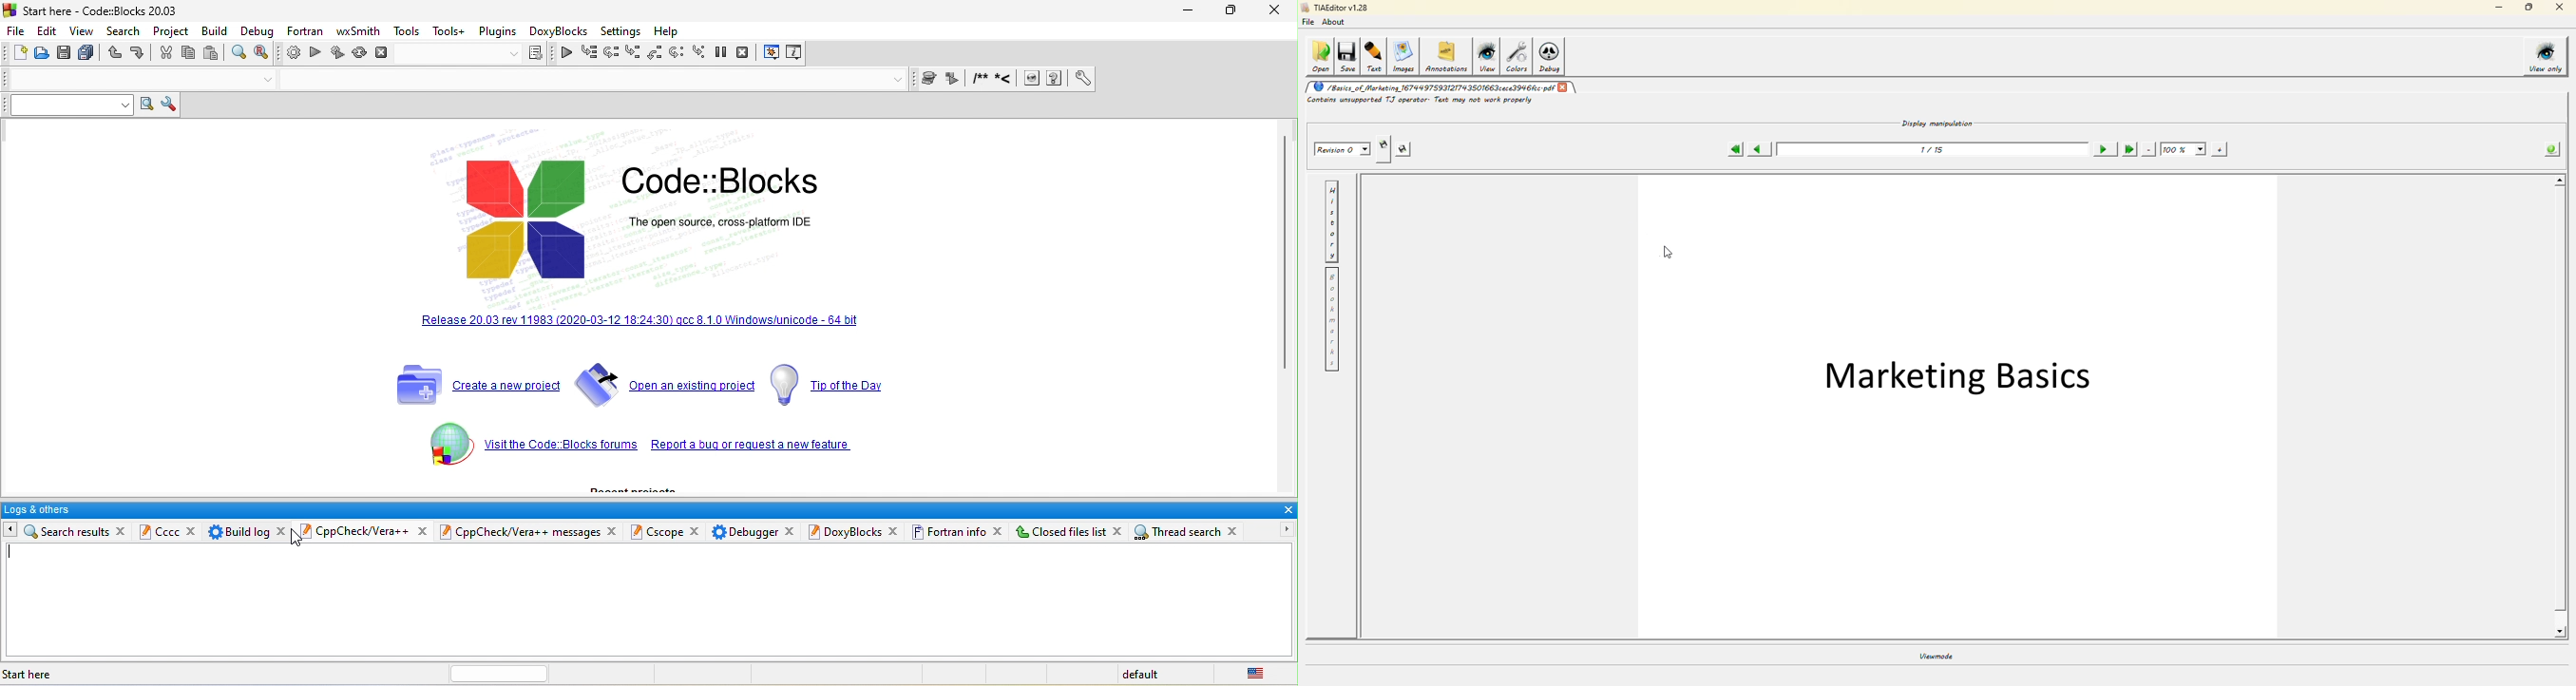 The height and width of the screenshot is (700, 2576). What do you see at coordinates (116, 53) in the screenshot?
I see `undo` at bounding box center [116, 53].